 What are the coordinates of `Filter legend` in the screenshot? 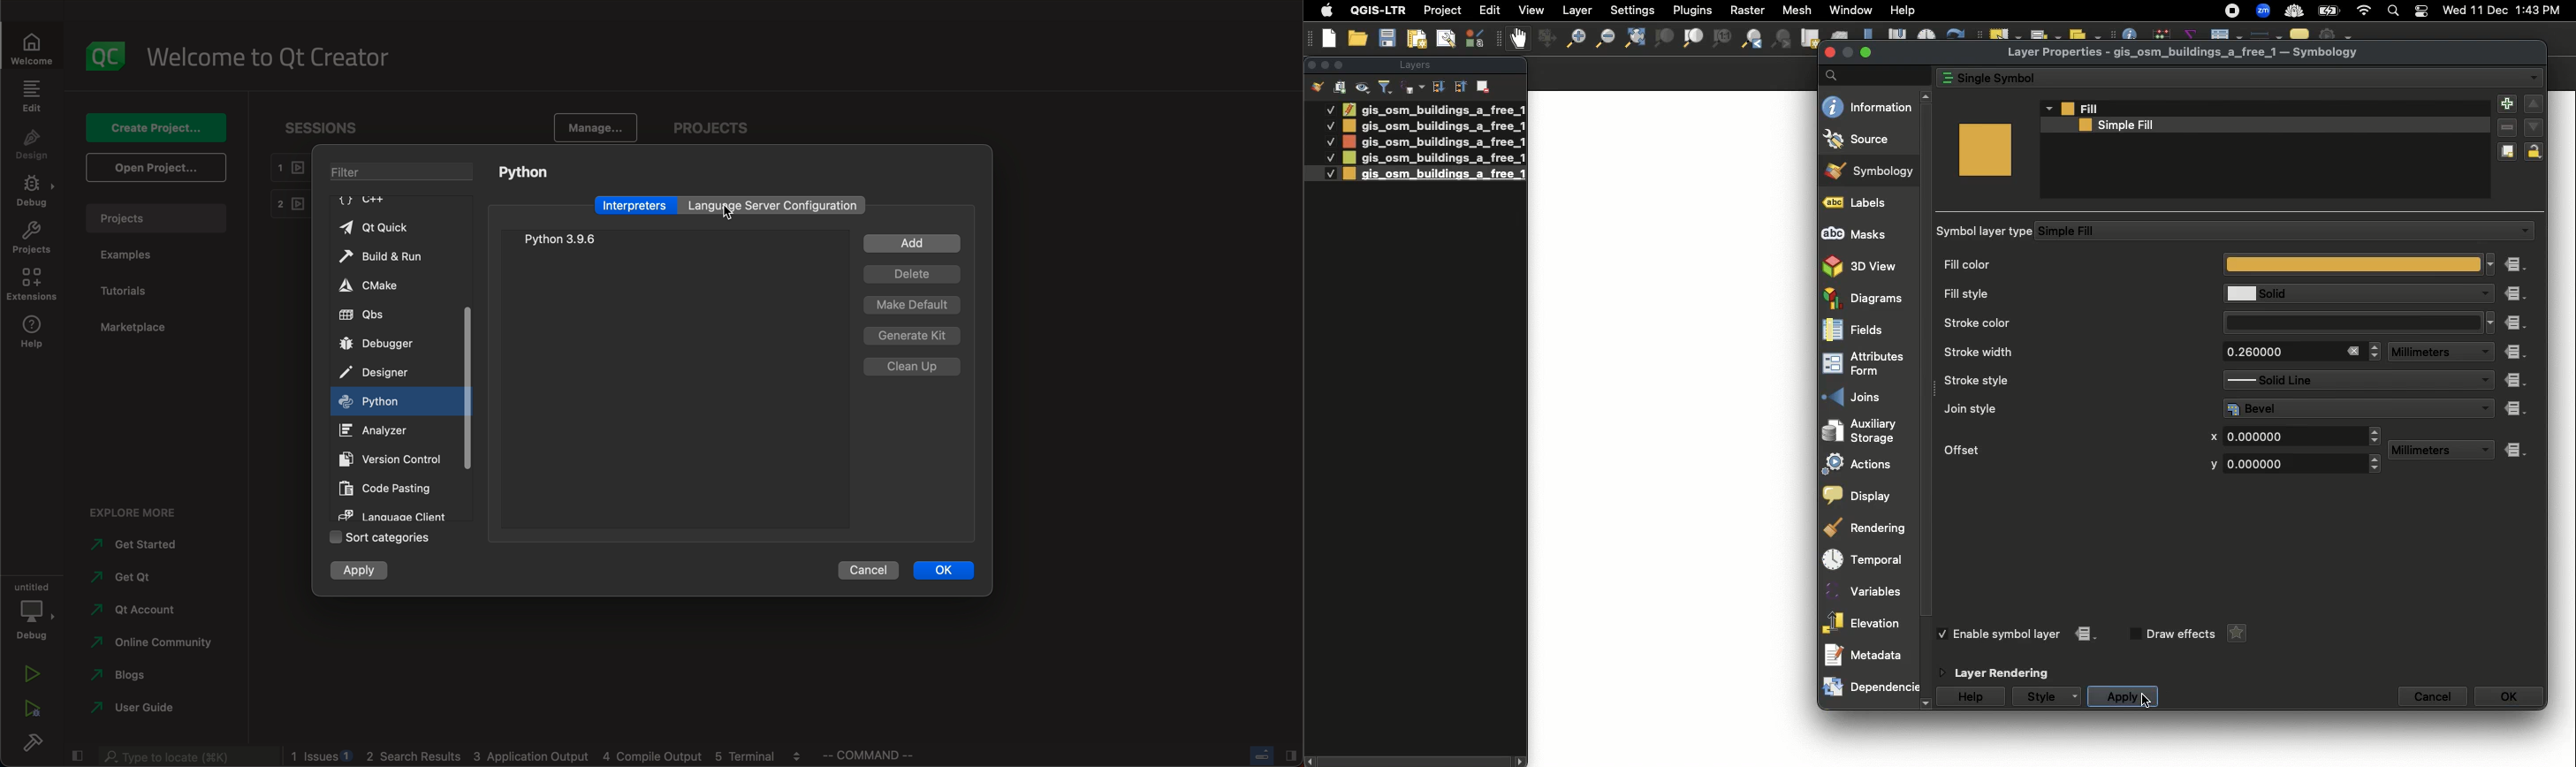 It's located at (1387, 87).